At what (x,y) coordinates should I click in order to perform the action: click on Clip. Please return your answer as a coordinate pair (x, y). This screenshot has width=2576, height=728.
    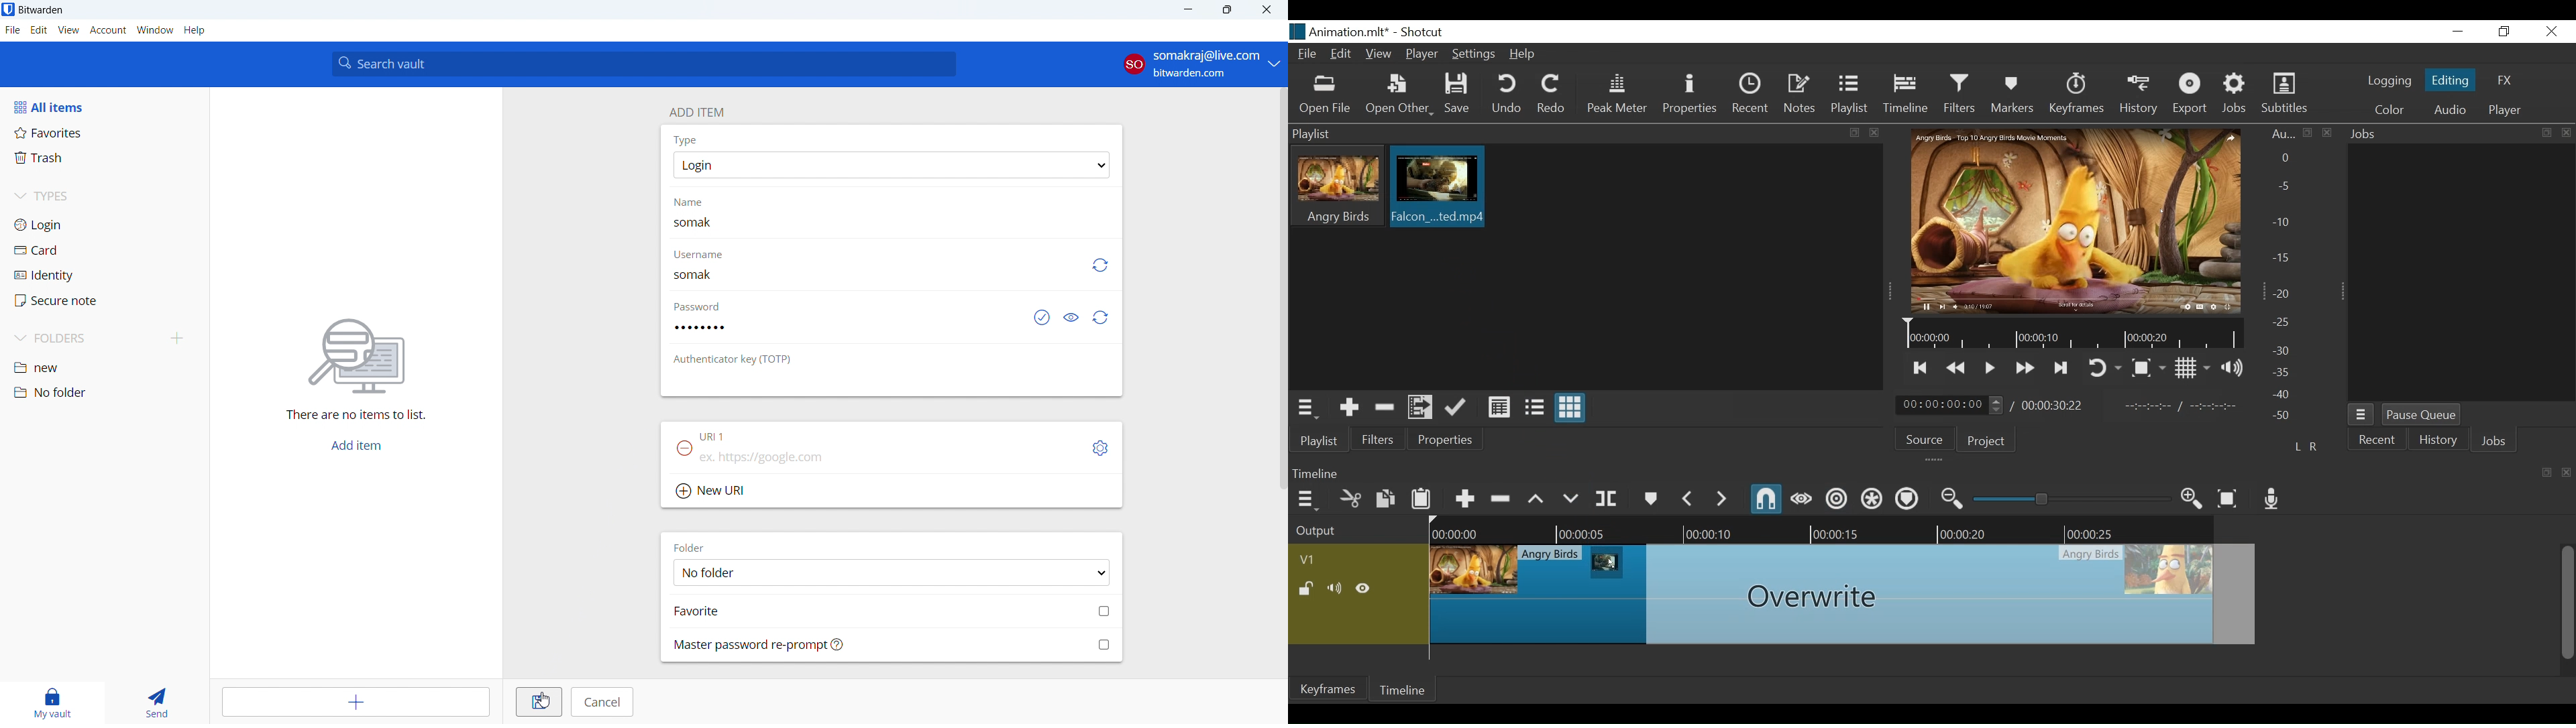
    Looking at the image, I should click on (1607, 564).